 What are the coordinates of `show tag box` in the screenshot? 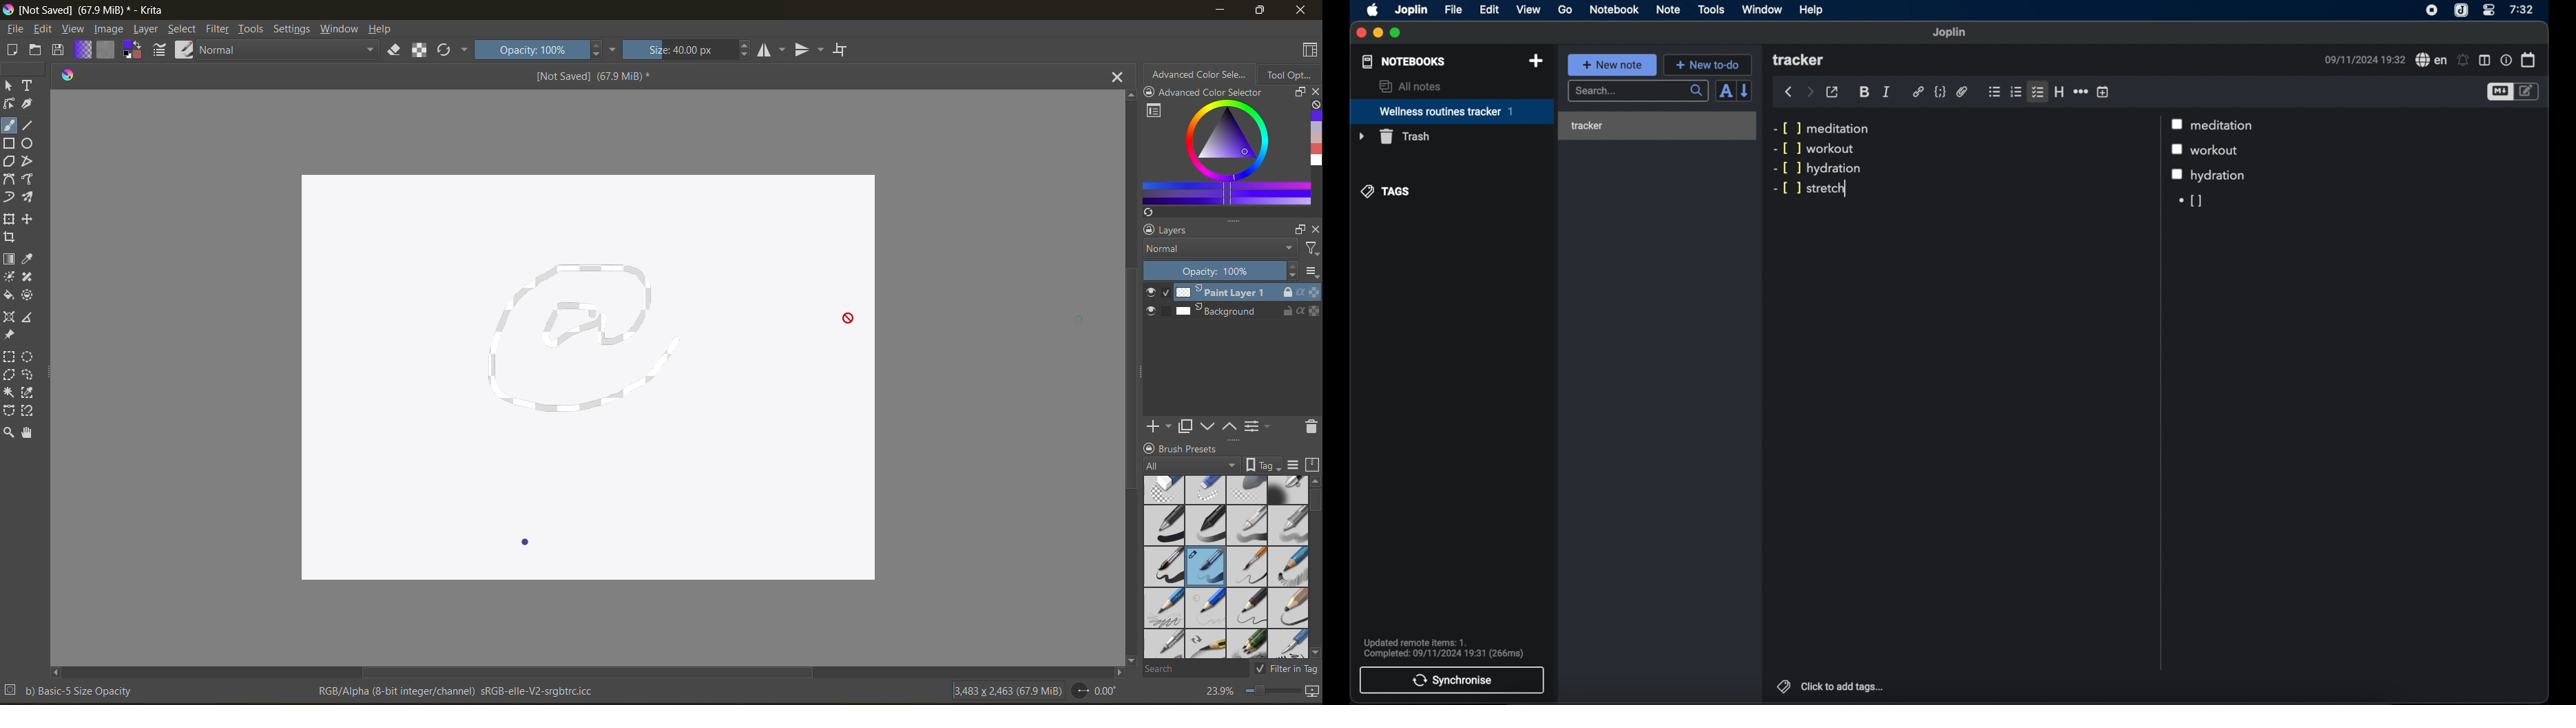 It's located at (1263, 465).